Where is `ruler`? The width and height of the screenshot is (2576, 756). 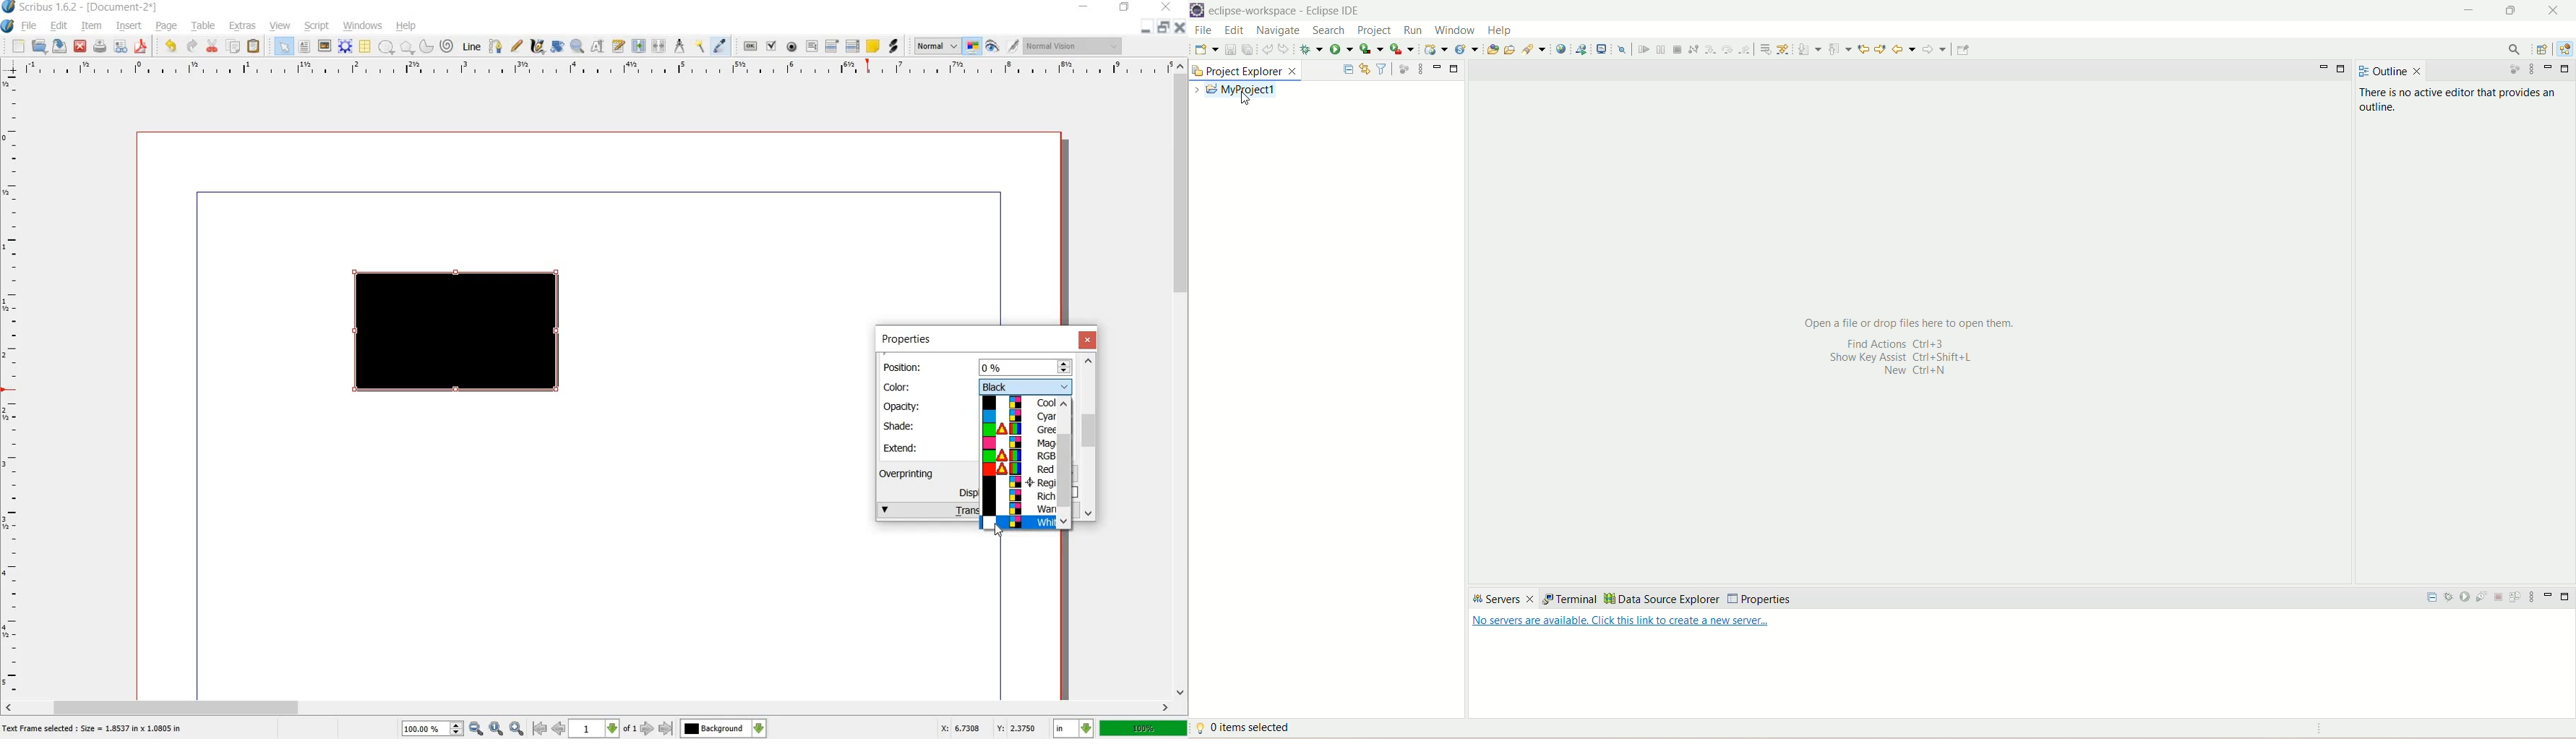 ruler is located at coordinates (592, 69).